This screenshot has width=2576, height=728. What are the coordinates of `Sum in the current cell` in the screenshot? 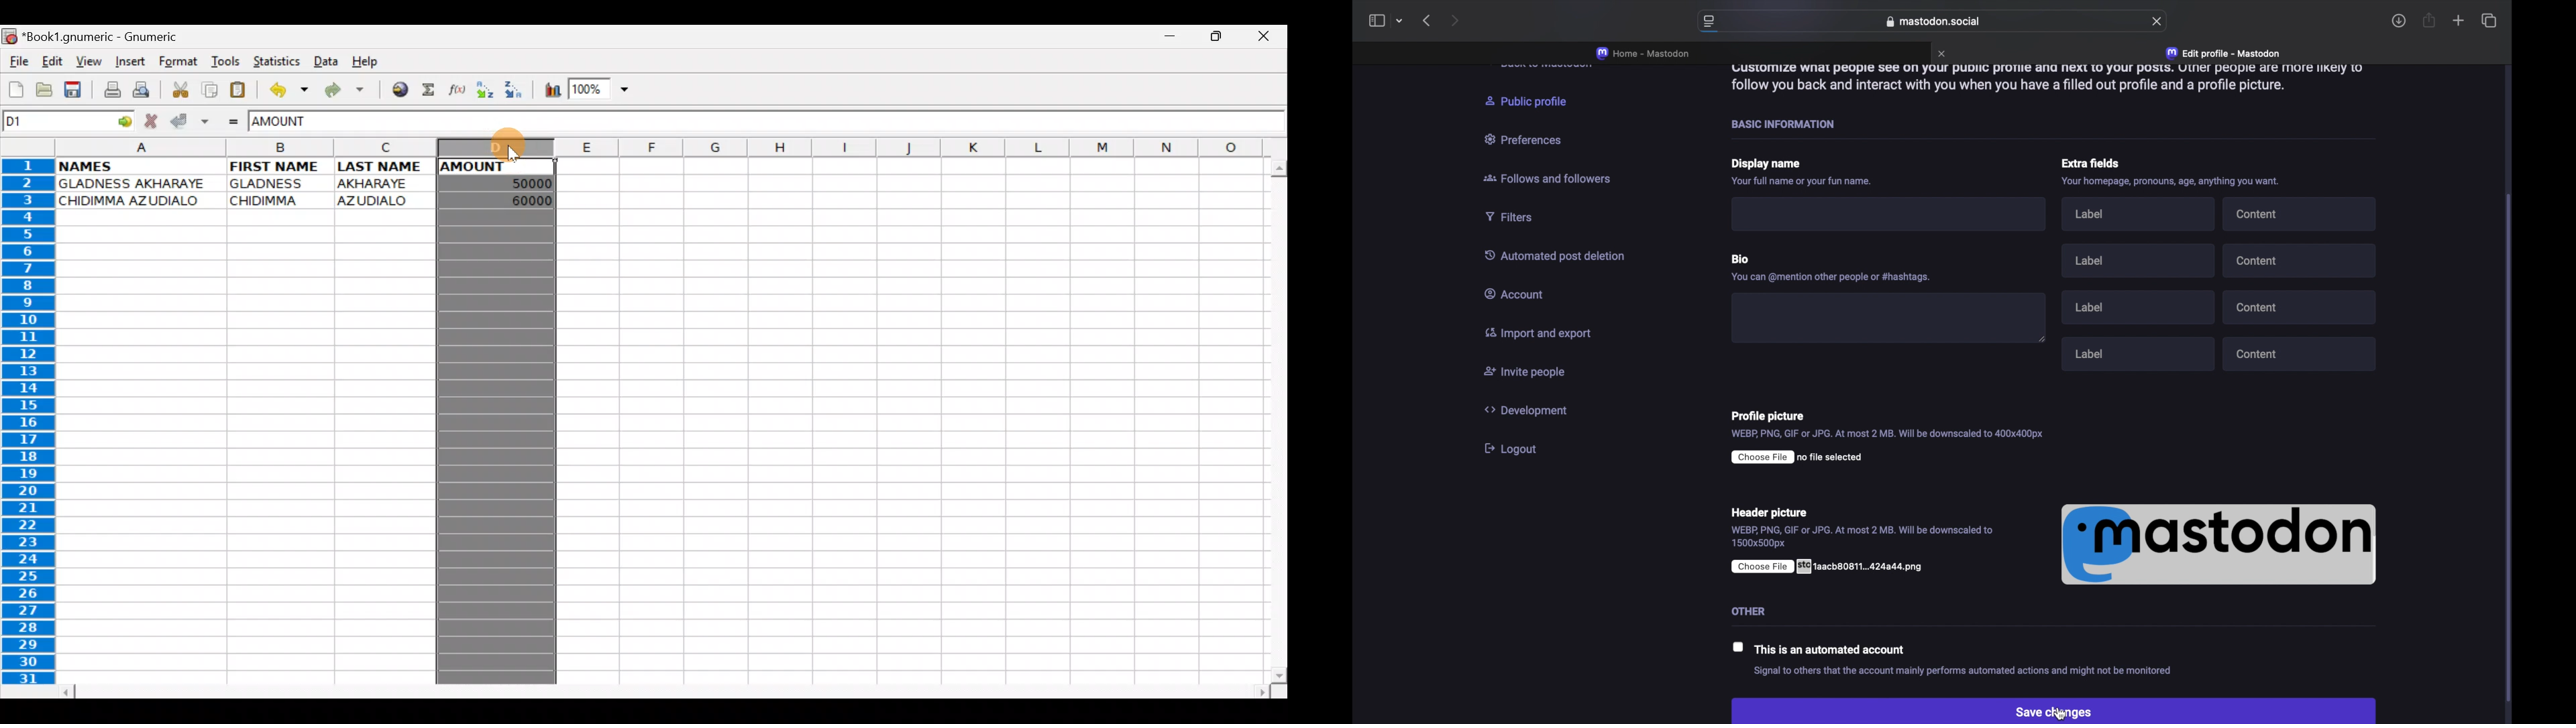 It's located at (429, 90).